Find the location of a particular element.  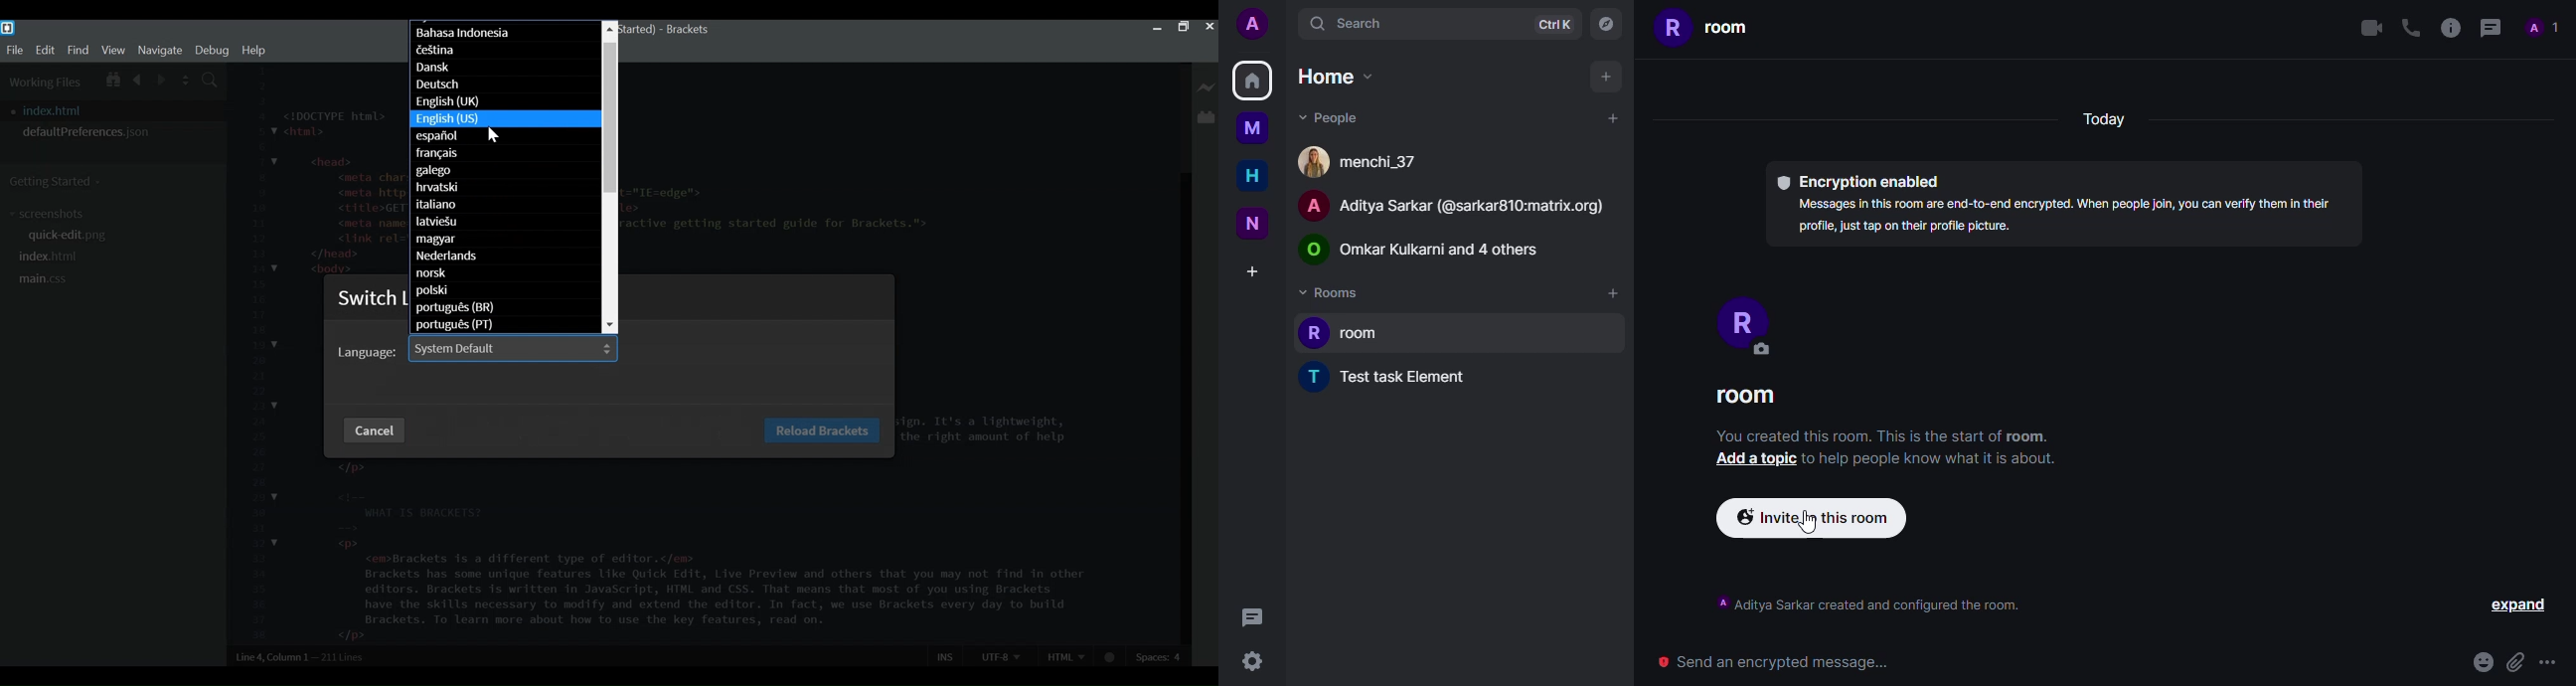

myspace is located at coordinates (1255, 127).